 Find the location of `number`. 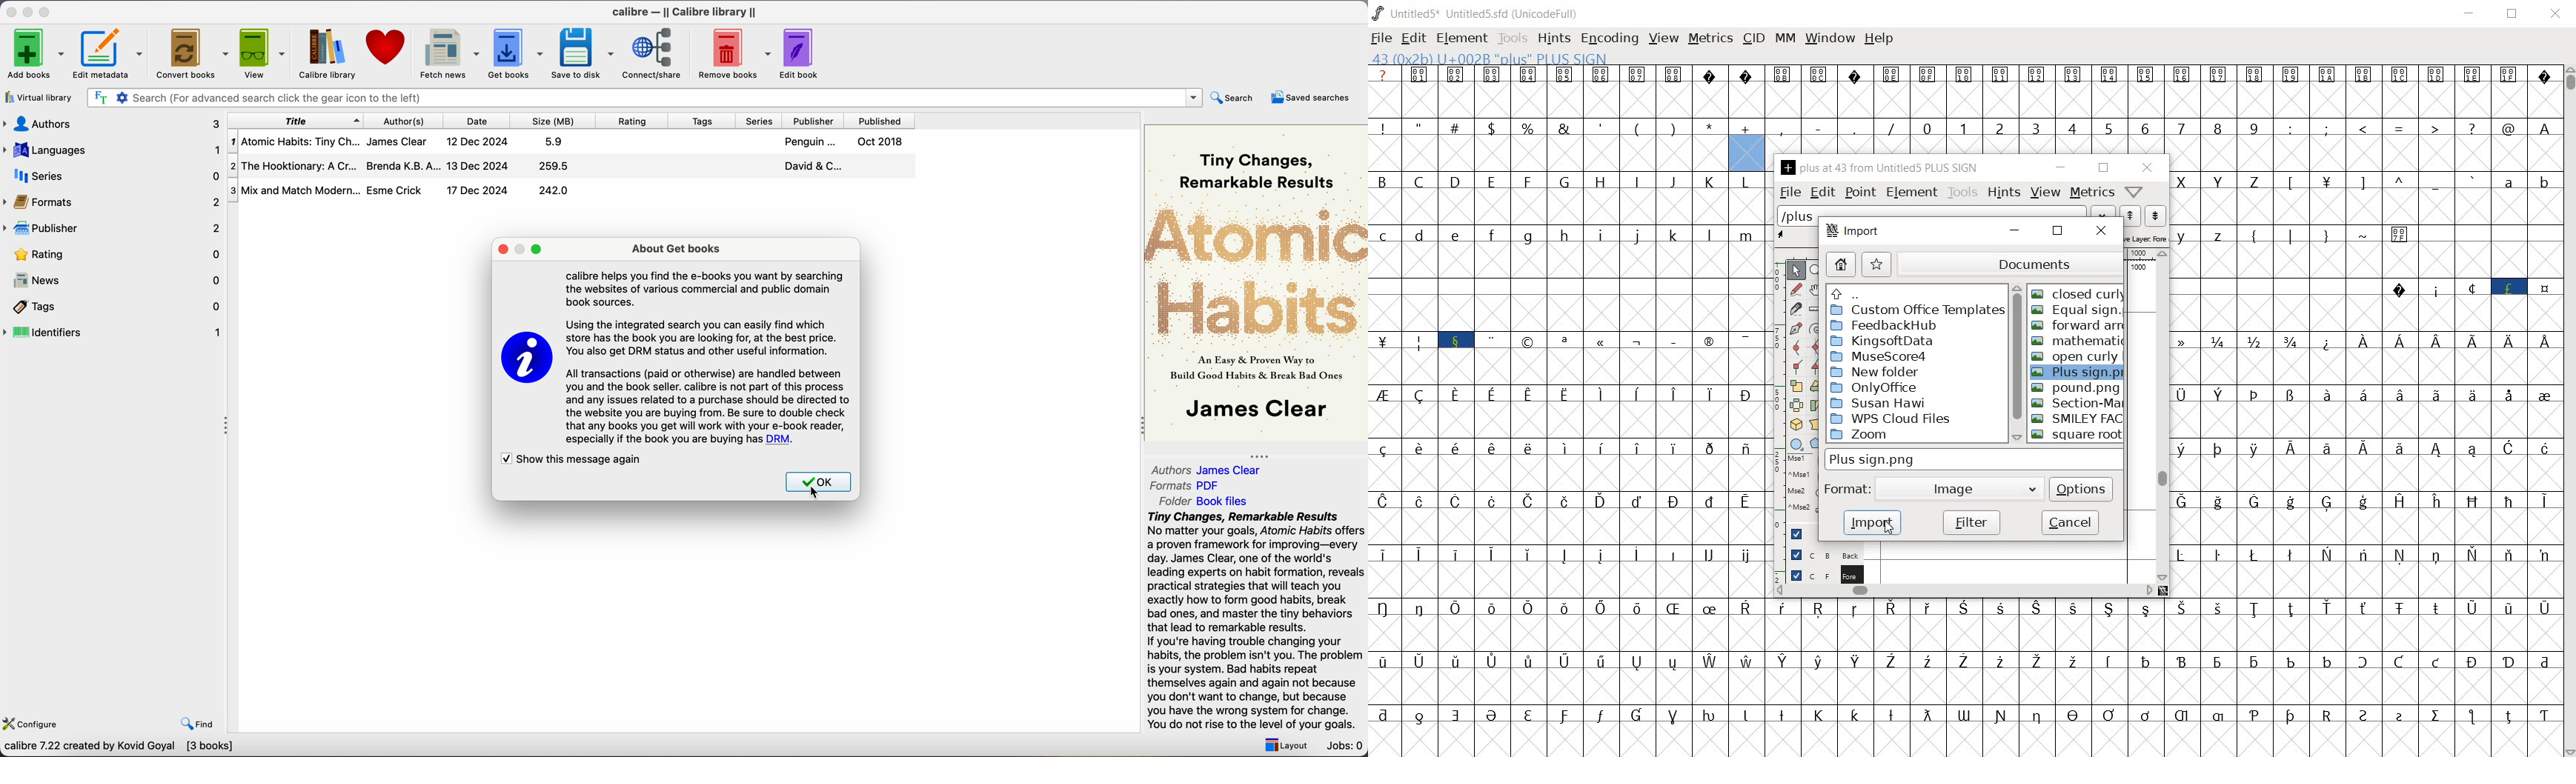

number is located at coordinates (2091, 138).